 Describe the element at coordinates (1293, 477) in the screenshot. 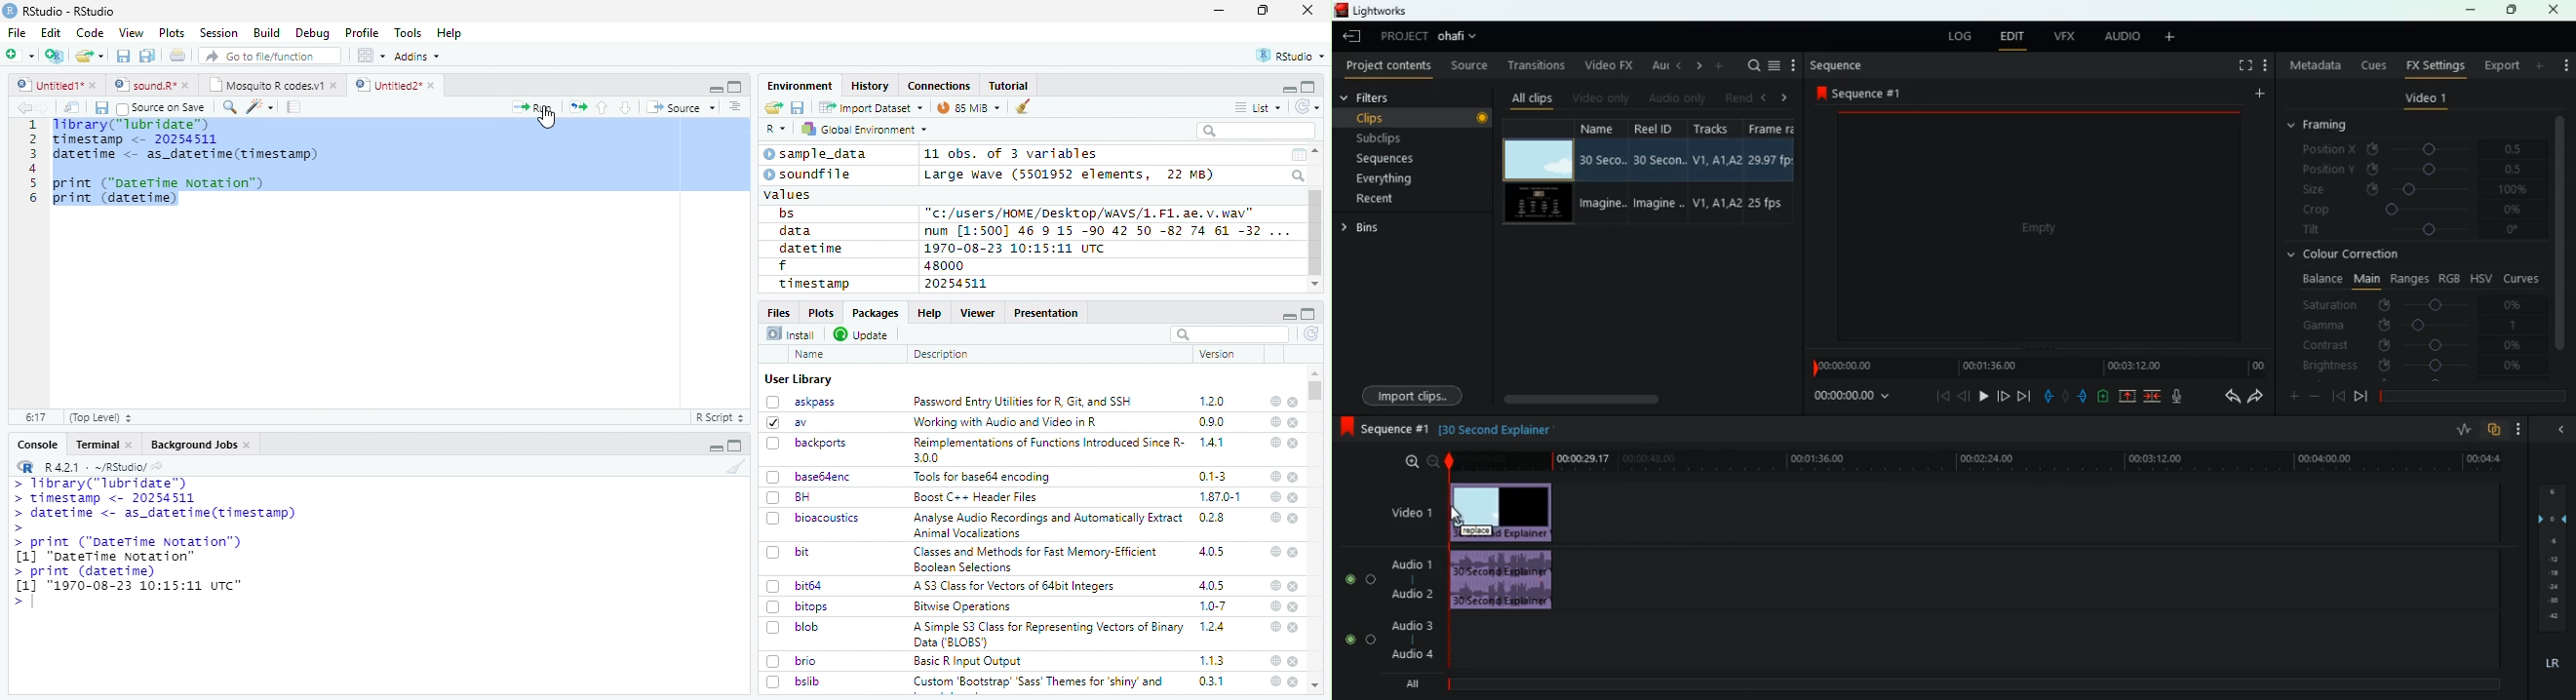

I see `close` at that location.